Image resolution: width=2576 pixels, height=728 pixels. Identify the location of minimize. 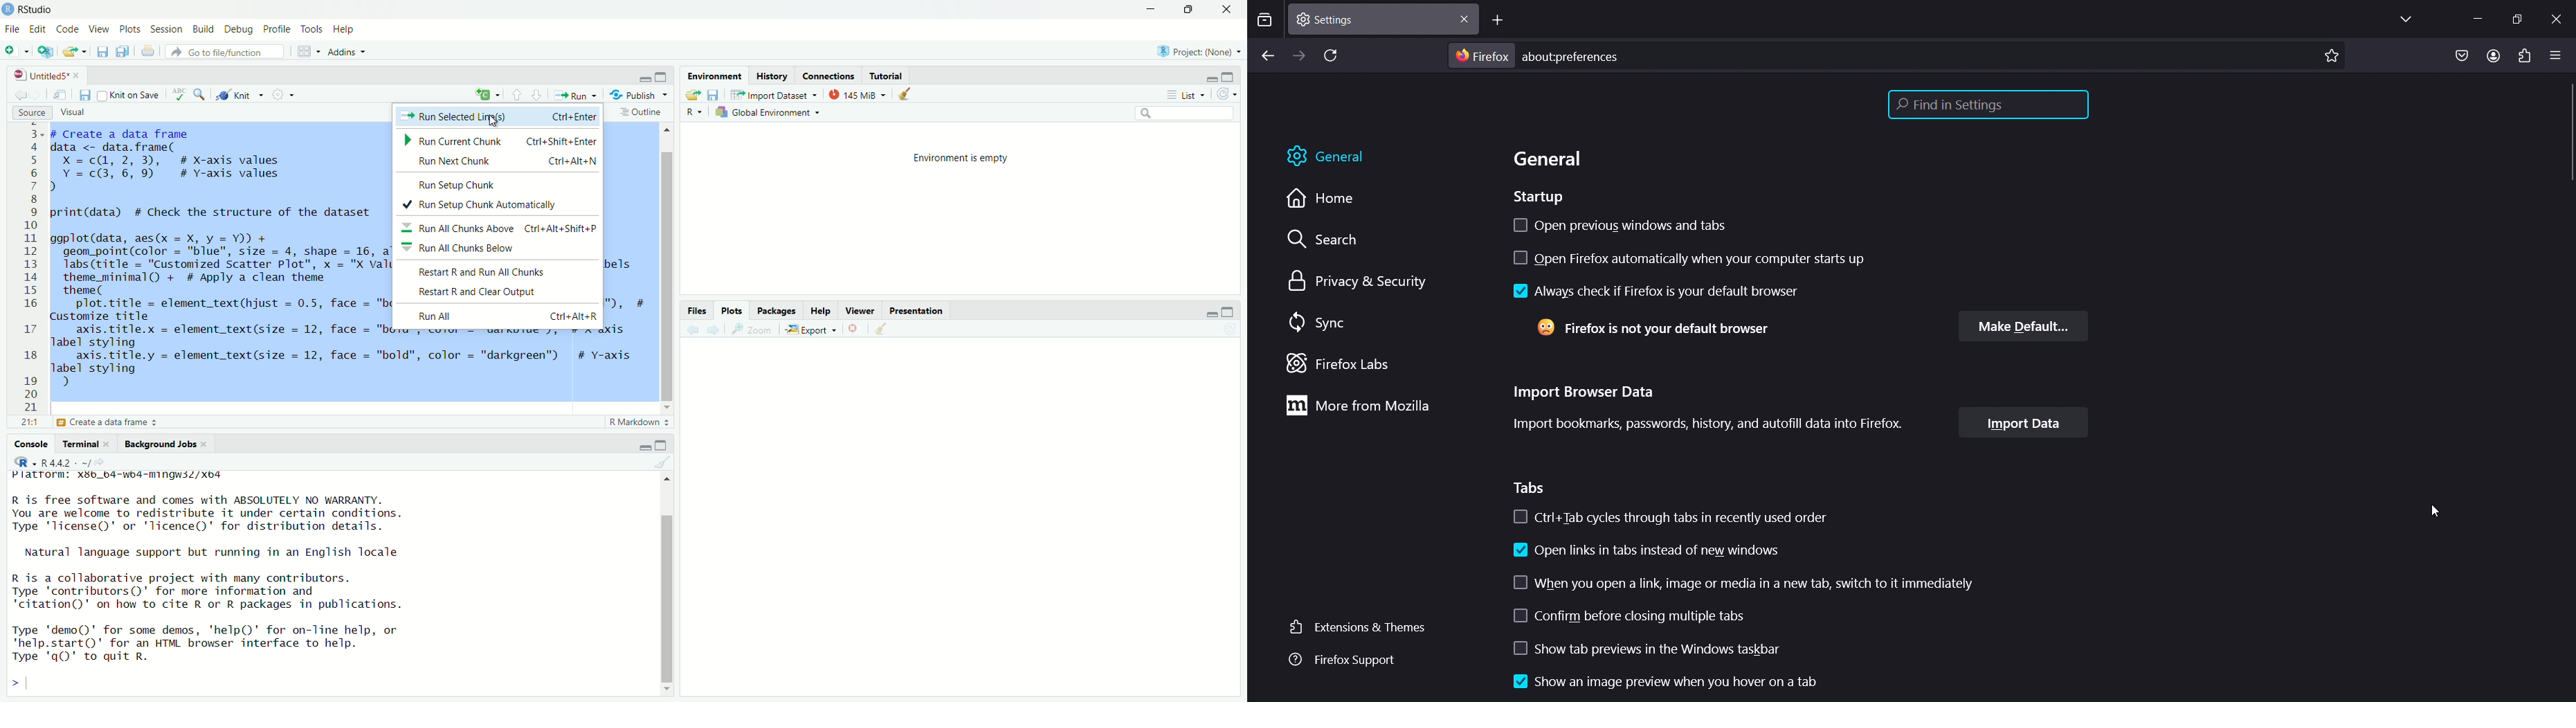
(644, 80).